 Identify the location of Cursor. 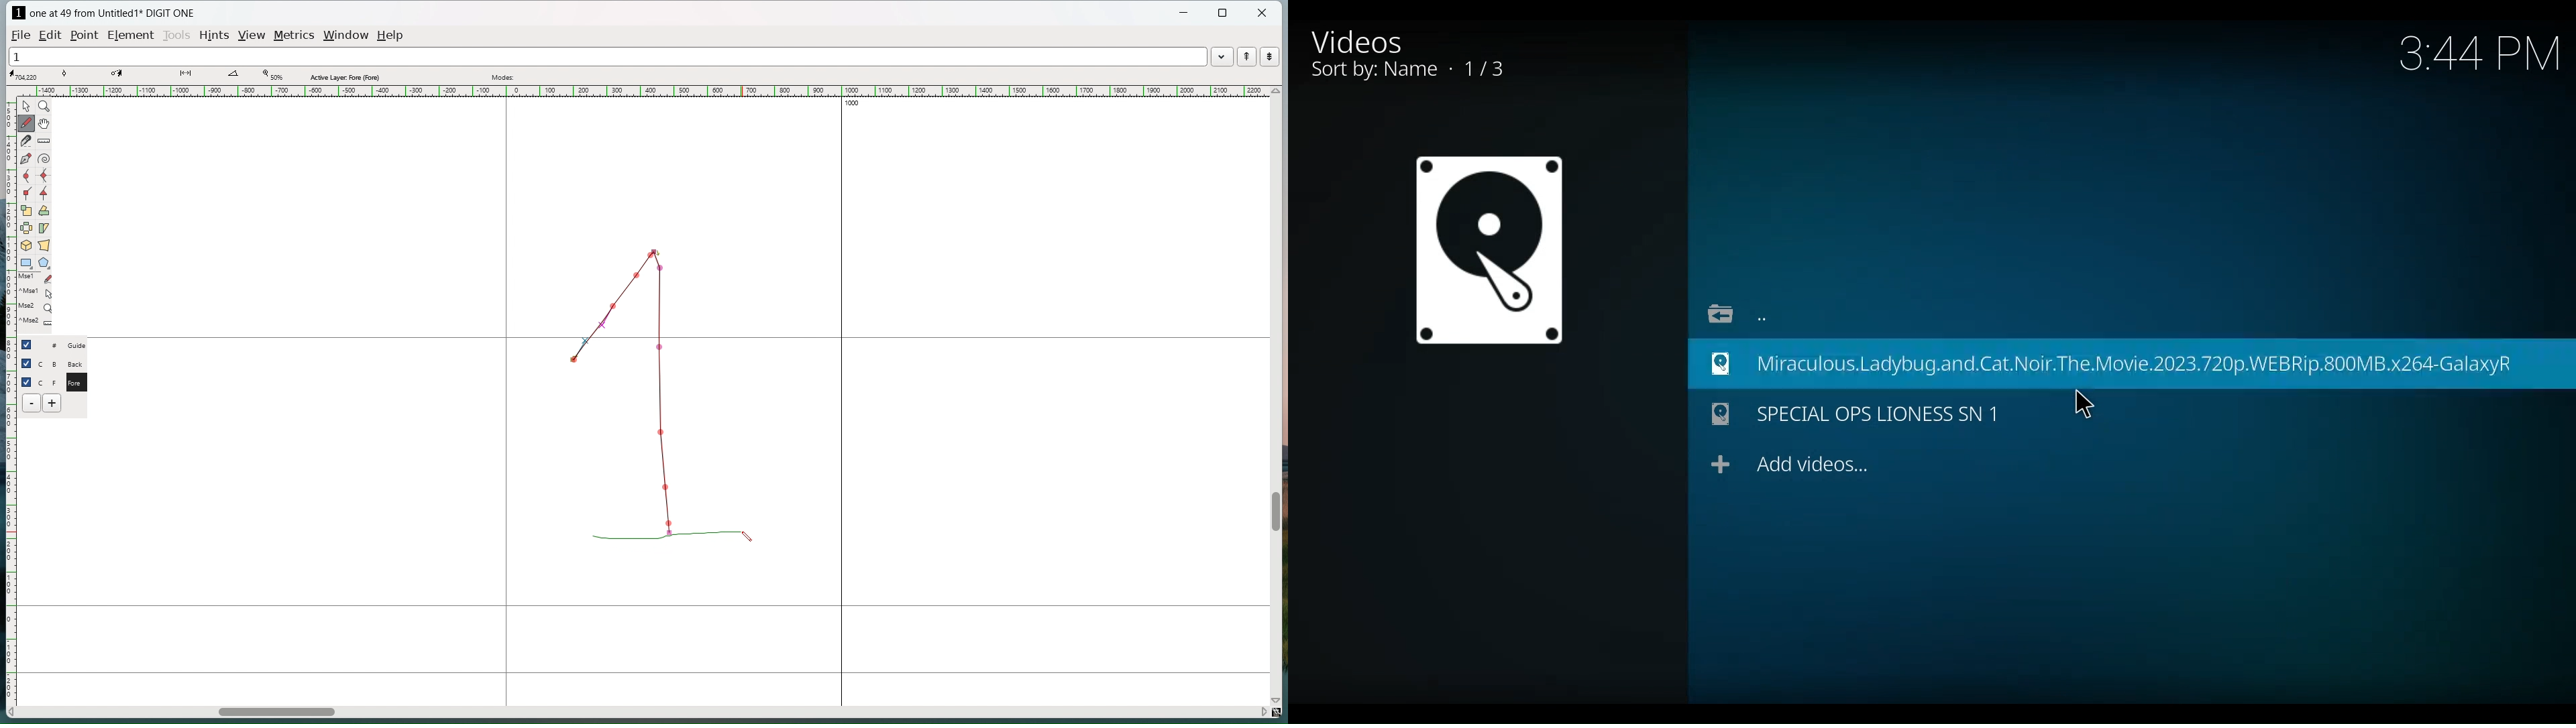
(2082, 402).